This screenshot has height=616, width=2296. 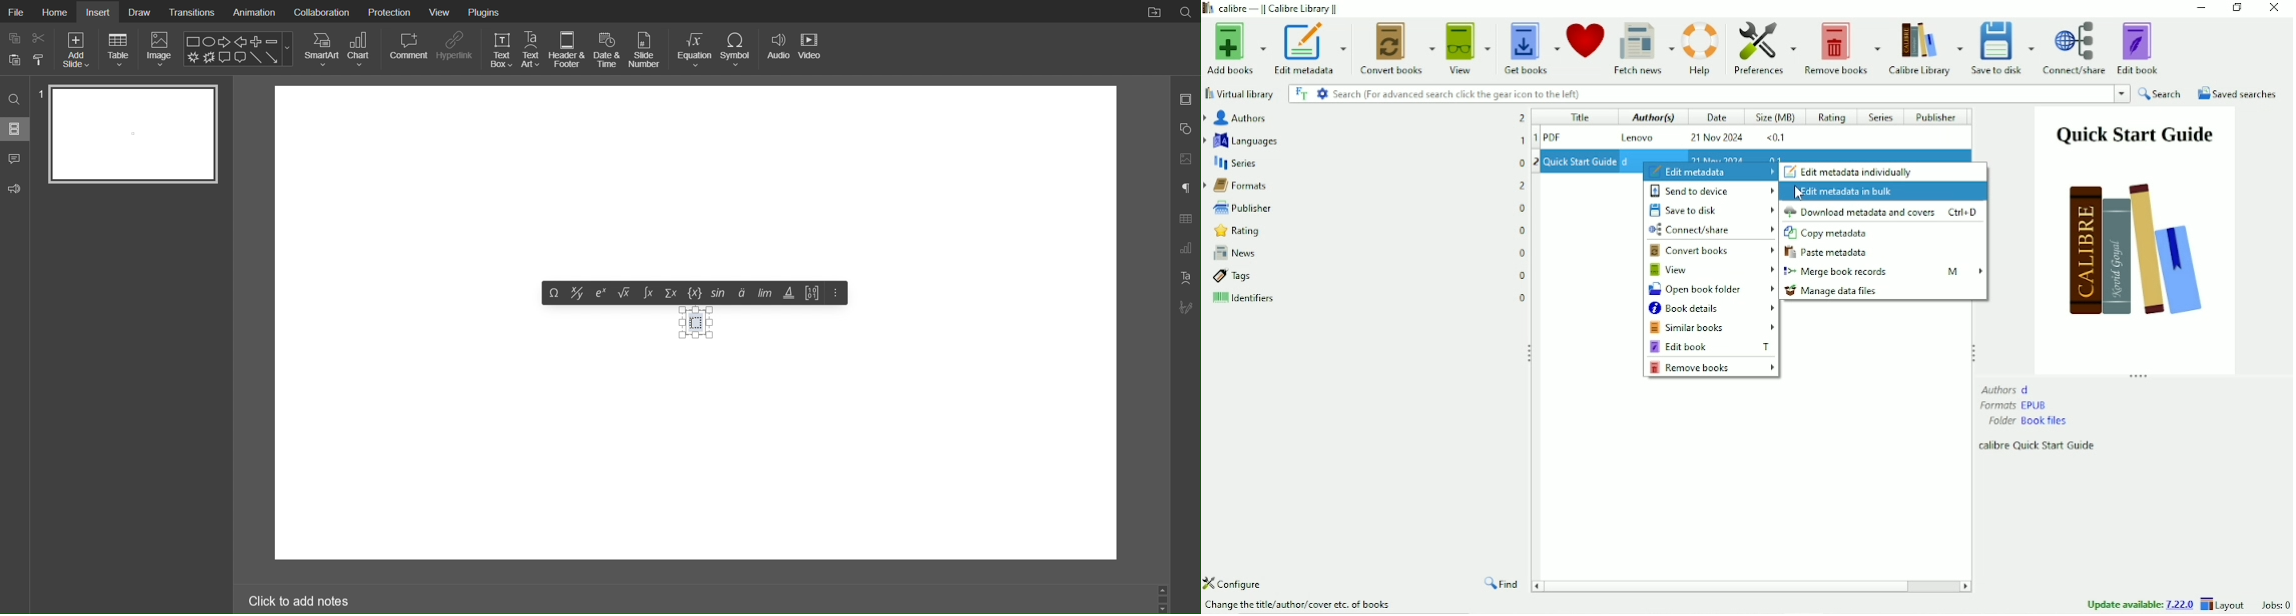 What do you see at coordinates (18, 159) in the screenshot?
I see `Comment` at bounding box center [18, 159].